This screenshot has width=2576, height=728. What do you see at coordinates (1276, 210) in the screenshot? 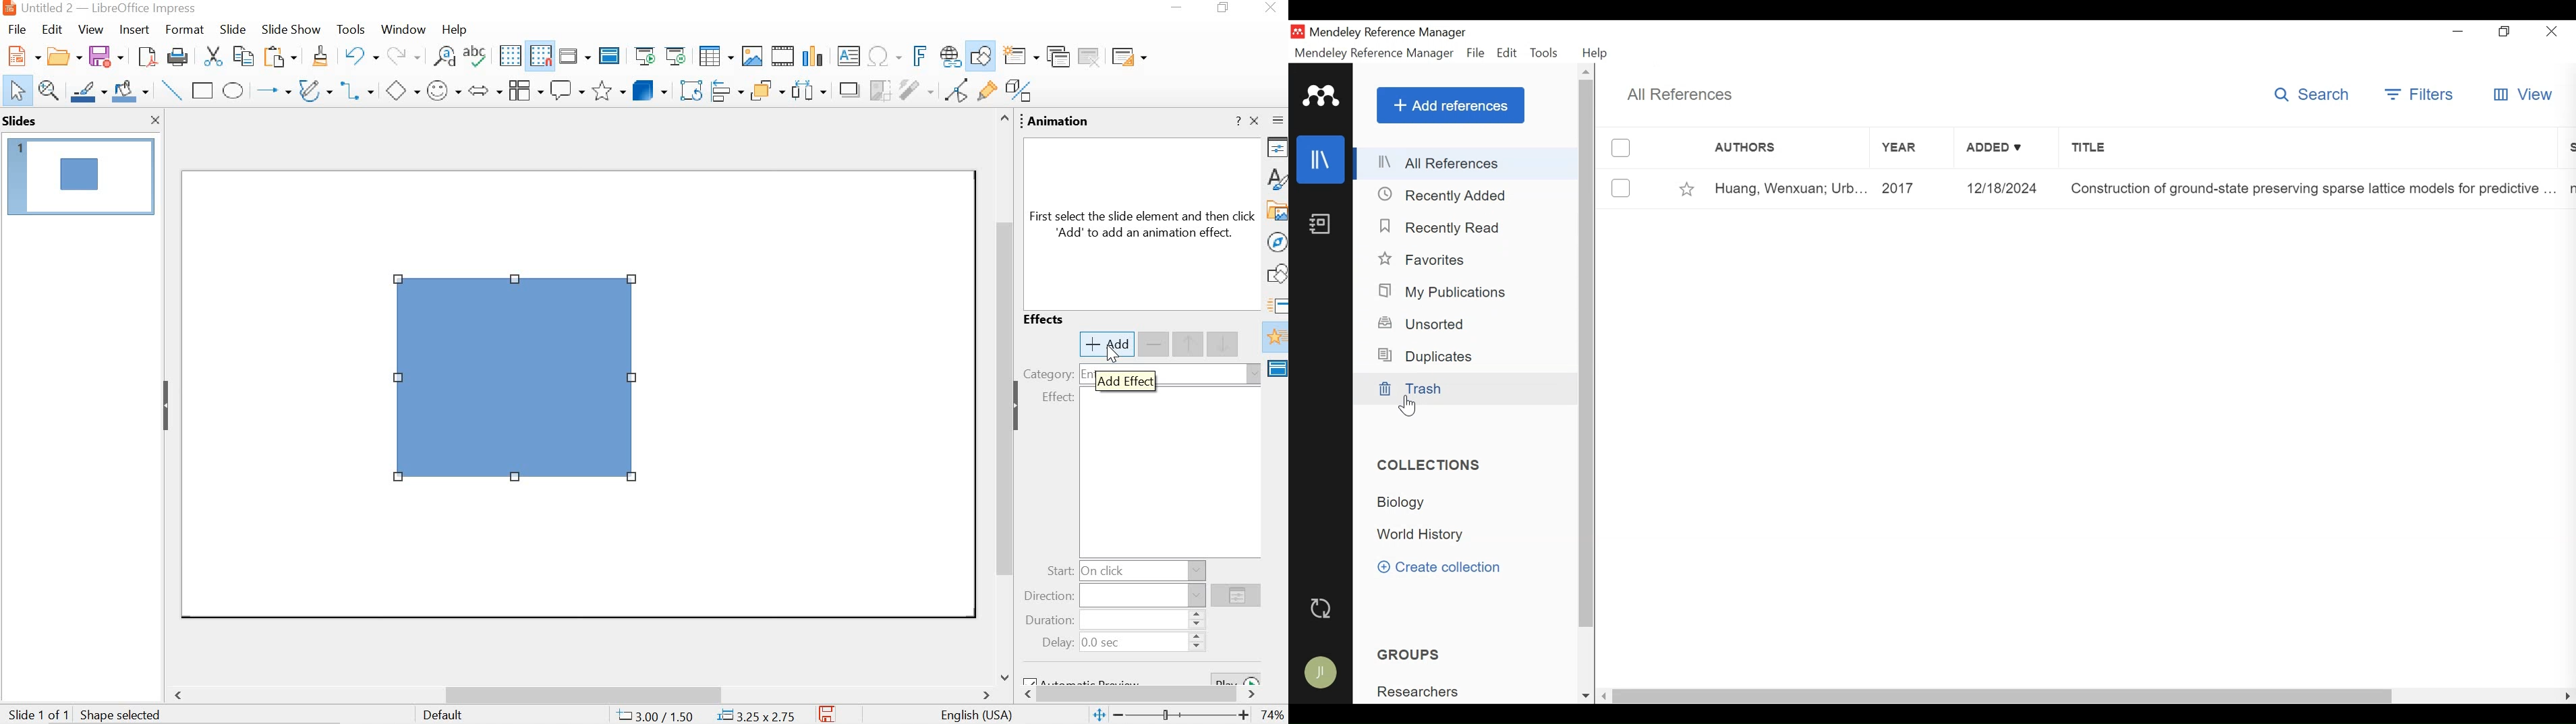
I see `gallery` at bounding box center [1276, 210].